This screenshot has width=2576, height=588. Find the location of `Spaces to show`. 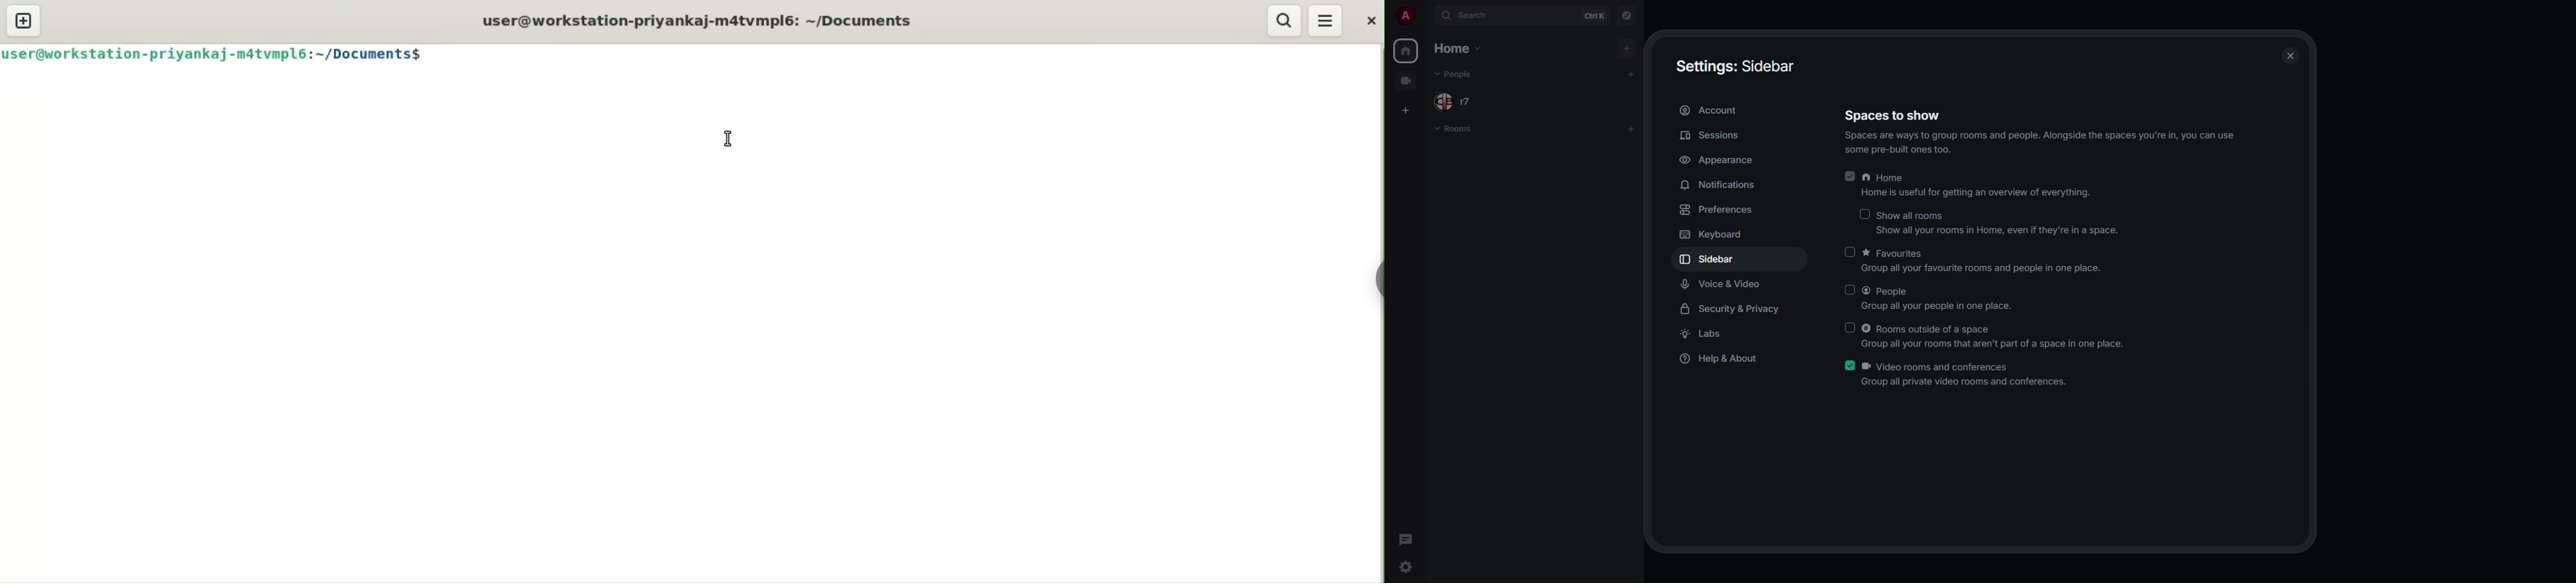

Spaces to show is located at coordinates (1899, 113).